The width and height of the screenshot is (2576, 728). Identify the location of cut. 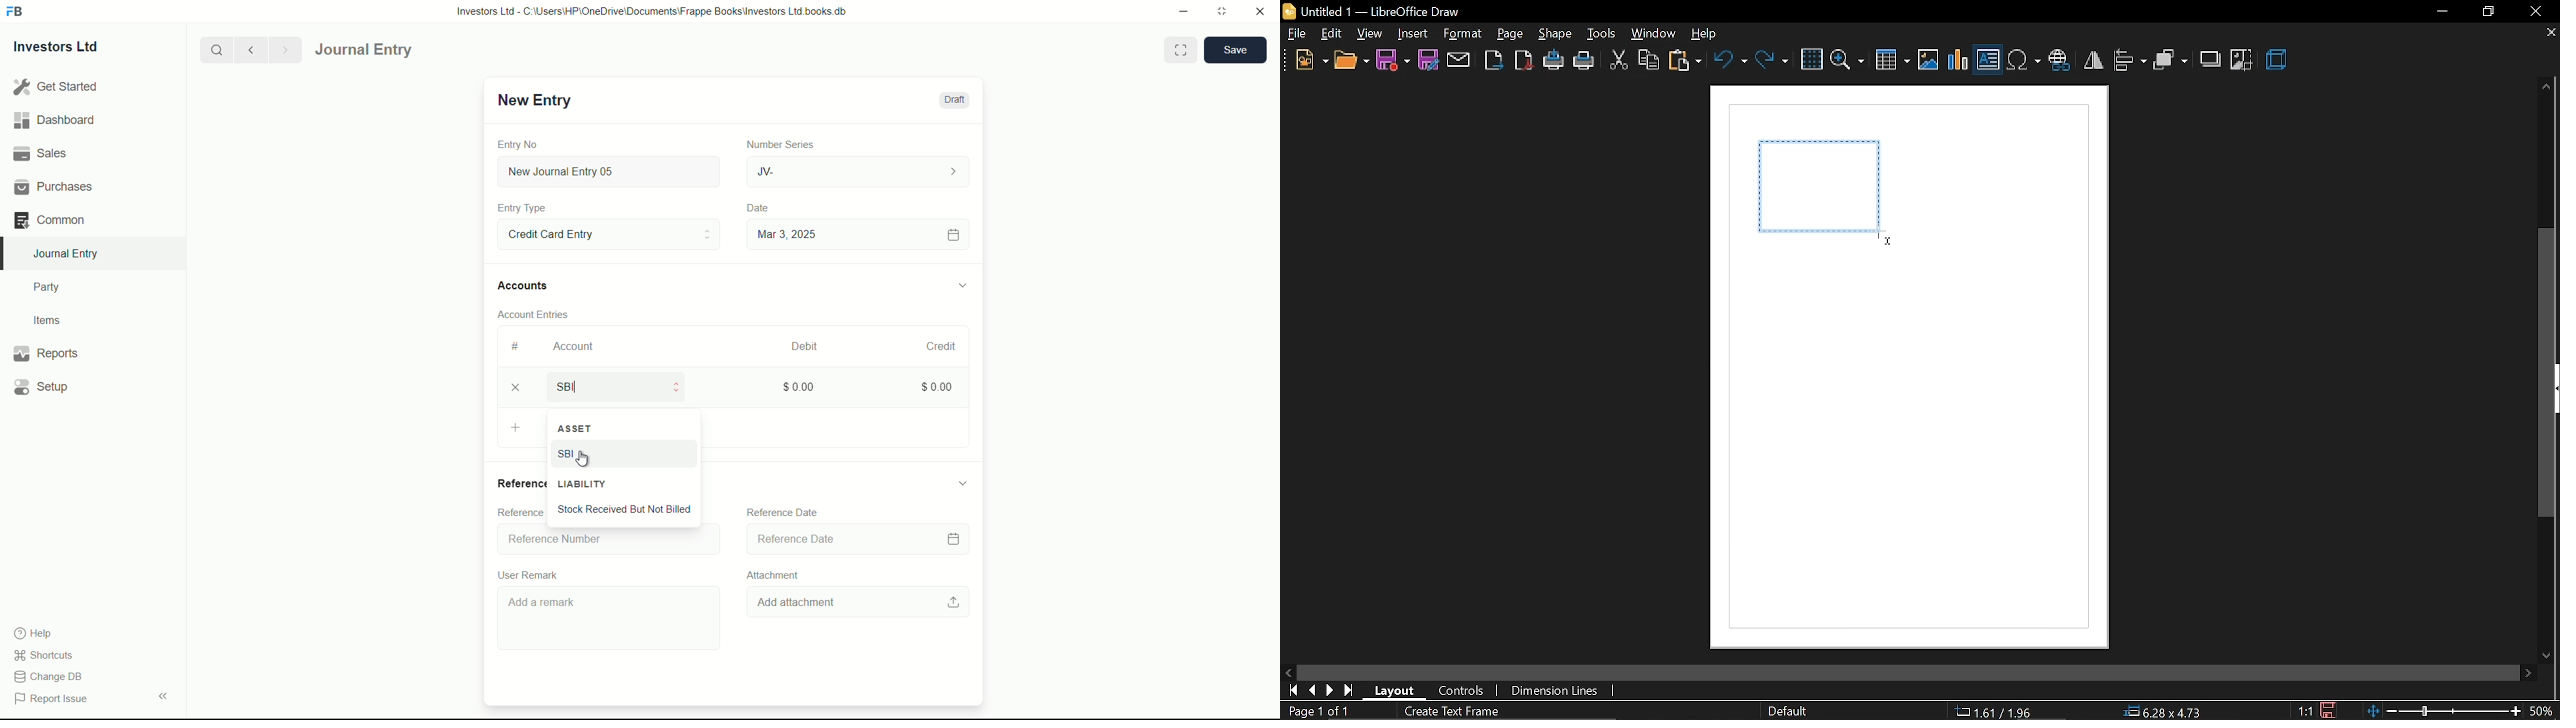
(1618, 62).